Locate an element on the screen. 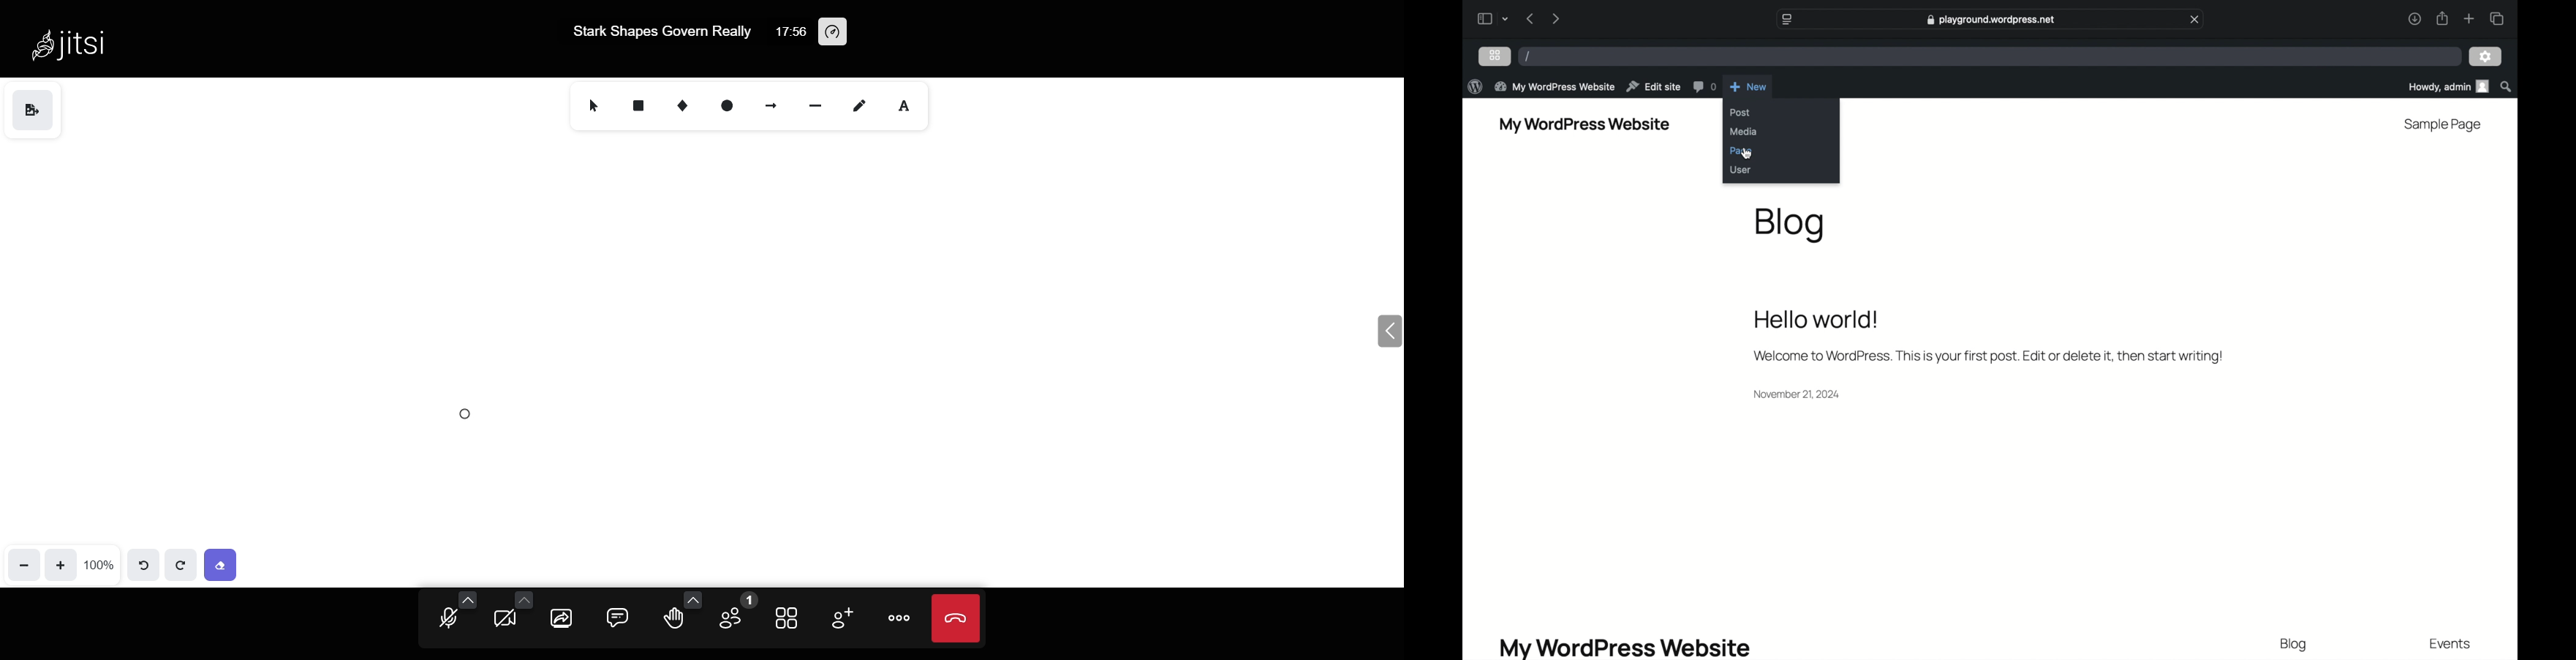  new is located at coordinates (1748, 87).